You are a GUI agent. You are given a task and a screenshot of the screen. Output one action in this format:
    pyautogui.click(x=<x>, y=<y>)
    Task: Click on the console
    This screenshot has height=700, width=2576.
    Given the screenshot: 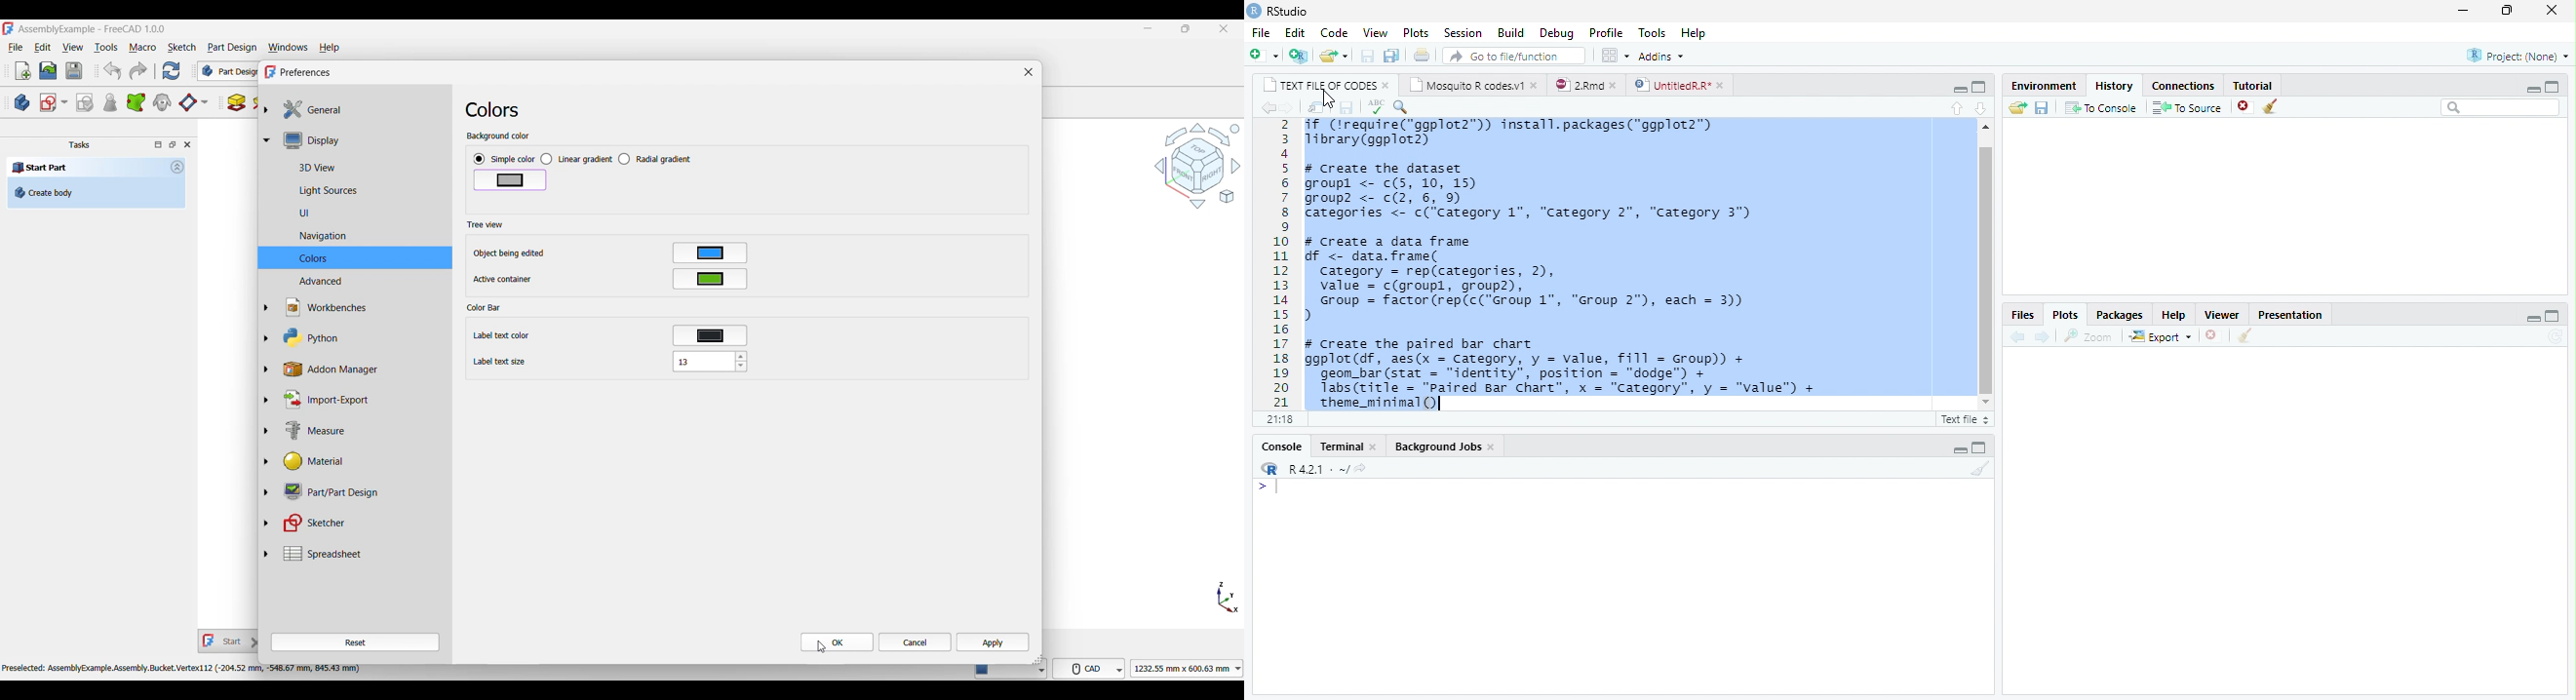 What is the action you would take?
    pyautogui.click(x=1281, y=447)
    